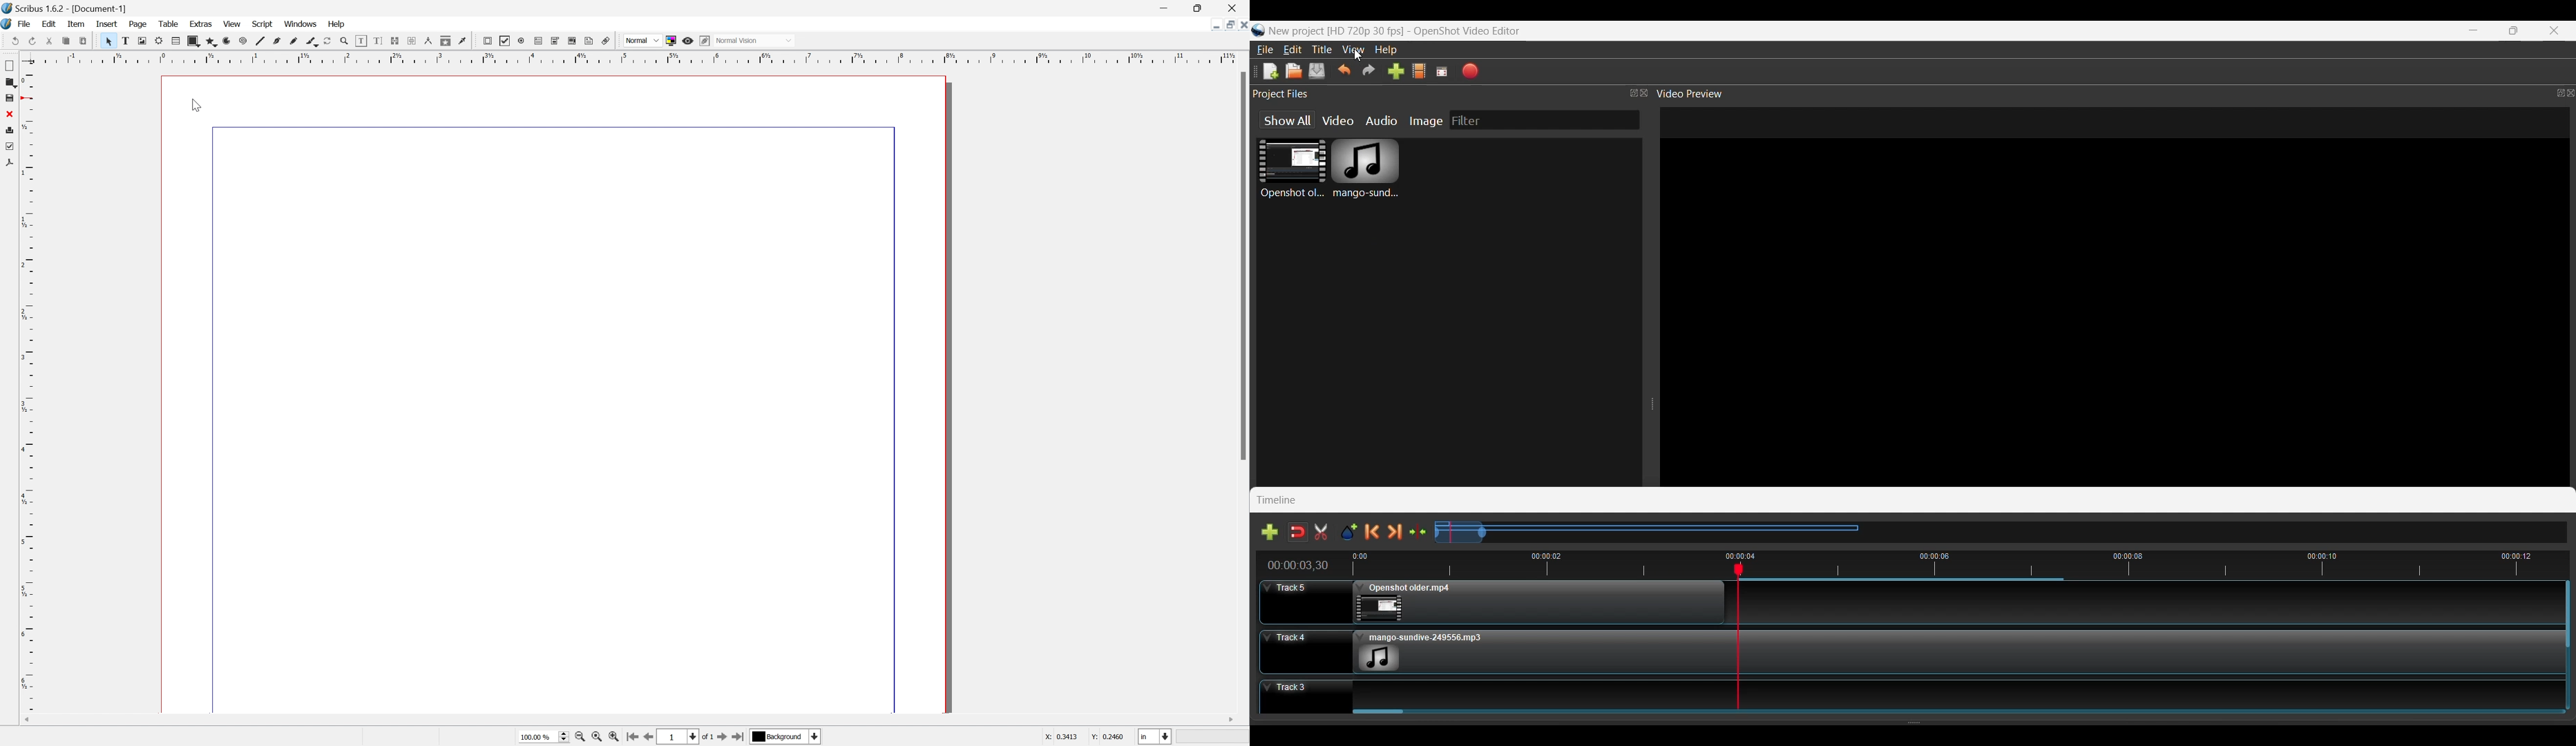 Image resolution: width=2576 pixels, height=756 pixels. What do you see at coordinates (25, 24) in the screenshot?
I see `file` at bounding box center [25, 24].